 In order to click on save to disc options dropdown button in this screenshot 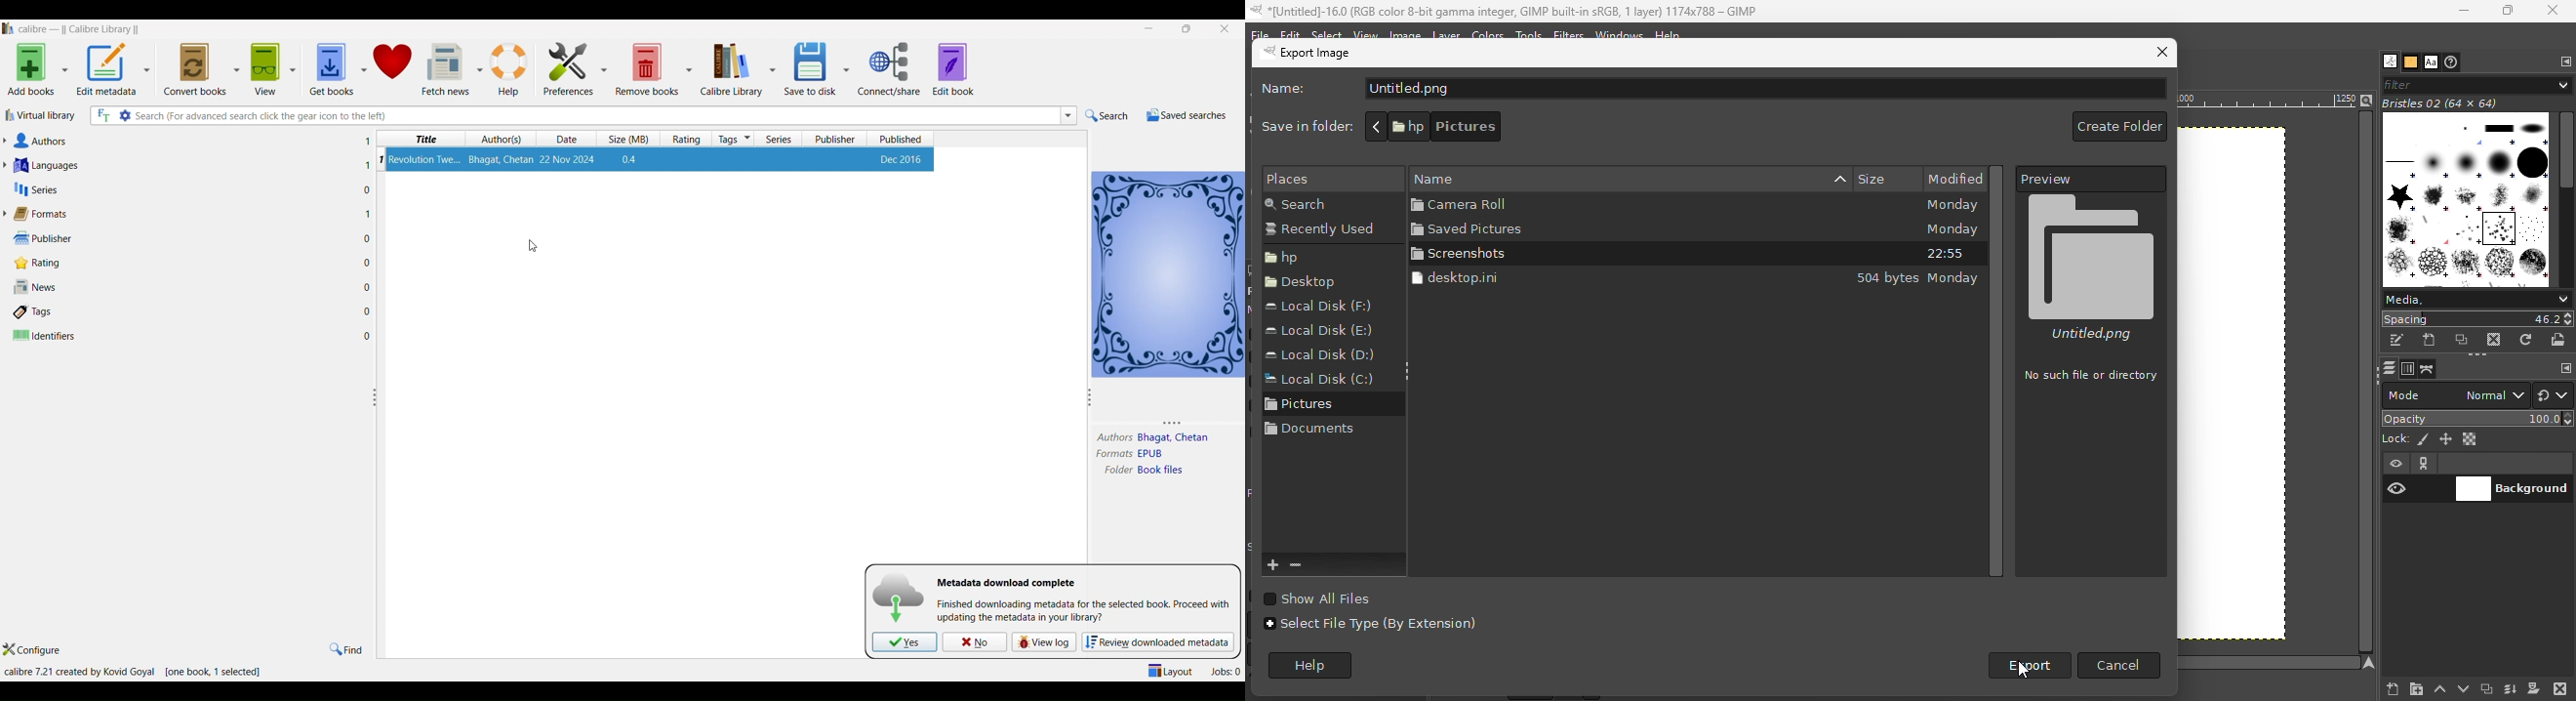, I will do `click(847, 69)`.